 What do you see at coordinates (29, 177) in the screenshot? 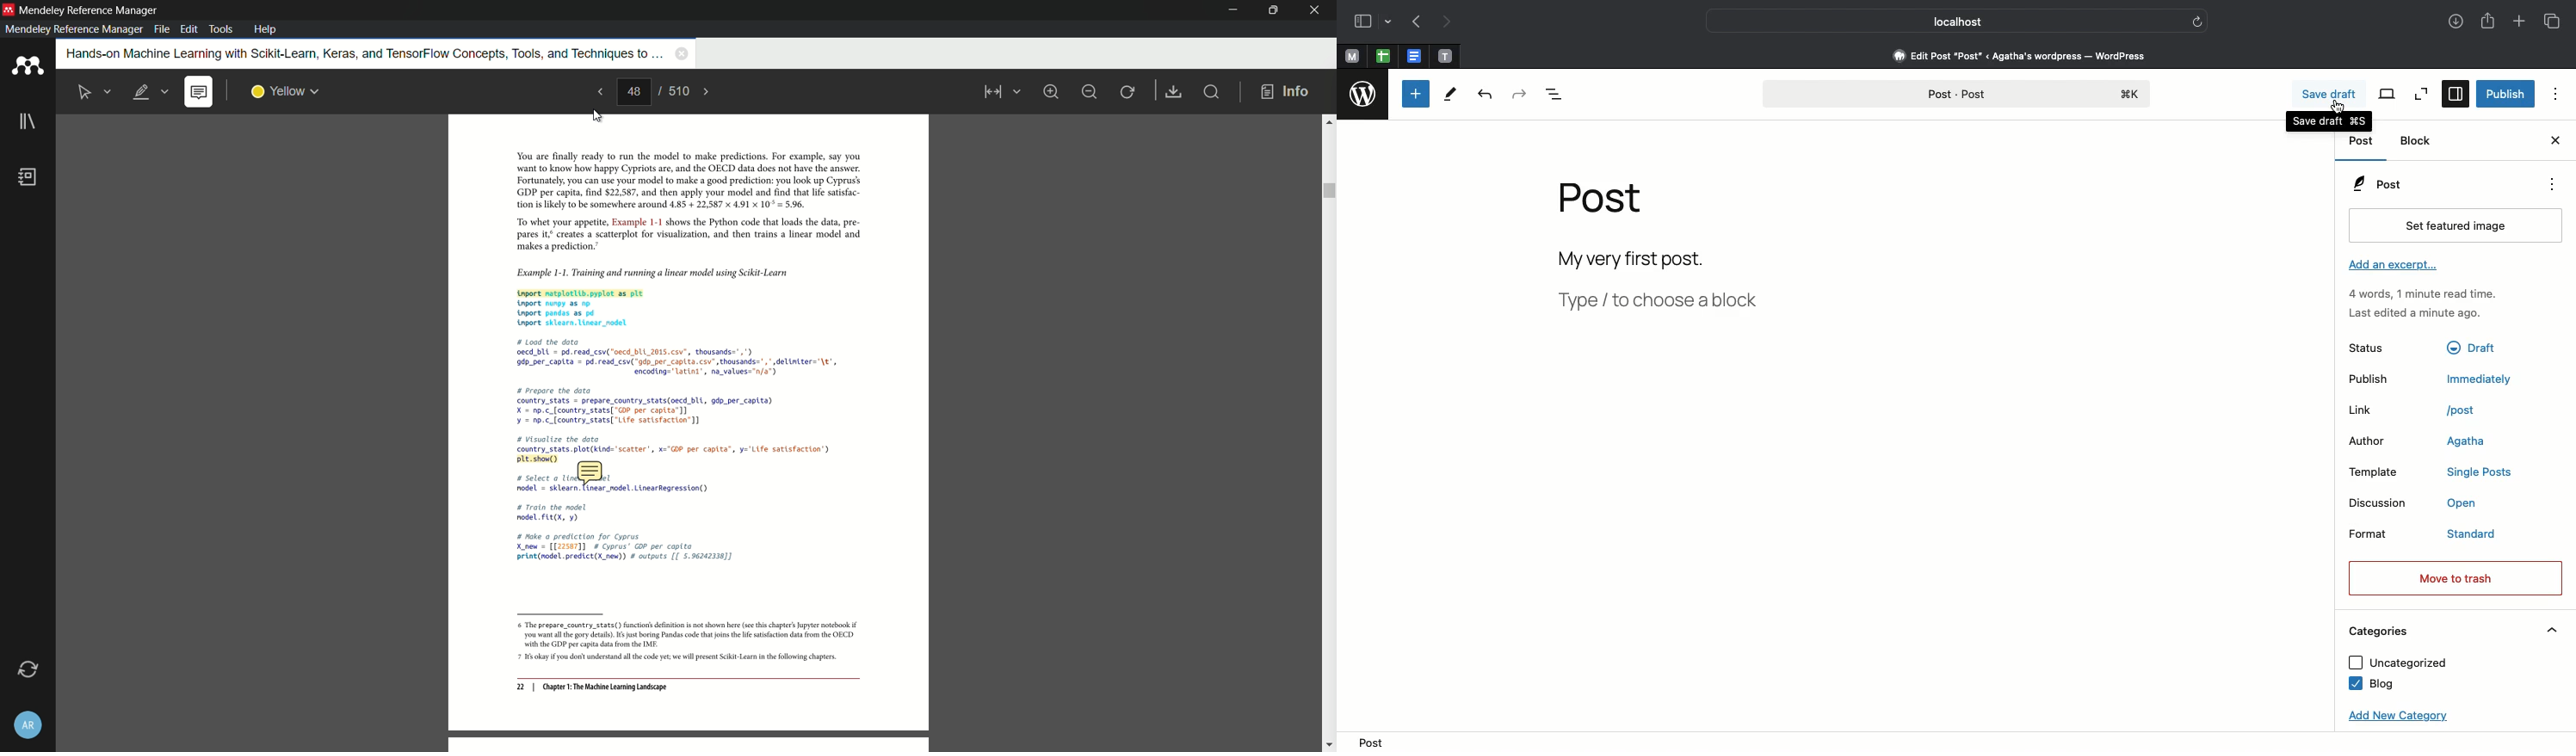
I see `book` at bounding box center [29, 177].